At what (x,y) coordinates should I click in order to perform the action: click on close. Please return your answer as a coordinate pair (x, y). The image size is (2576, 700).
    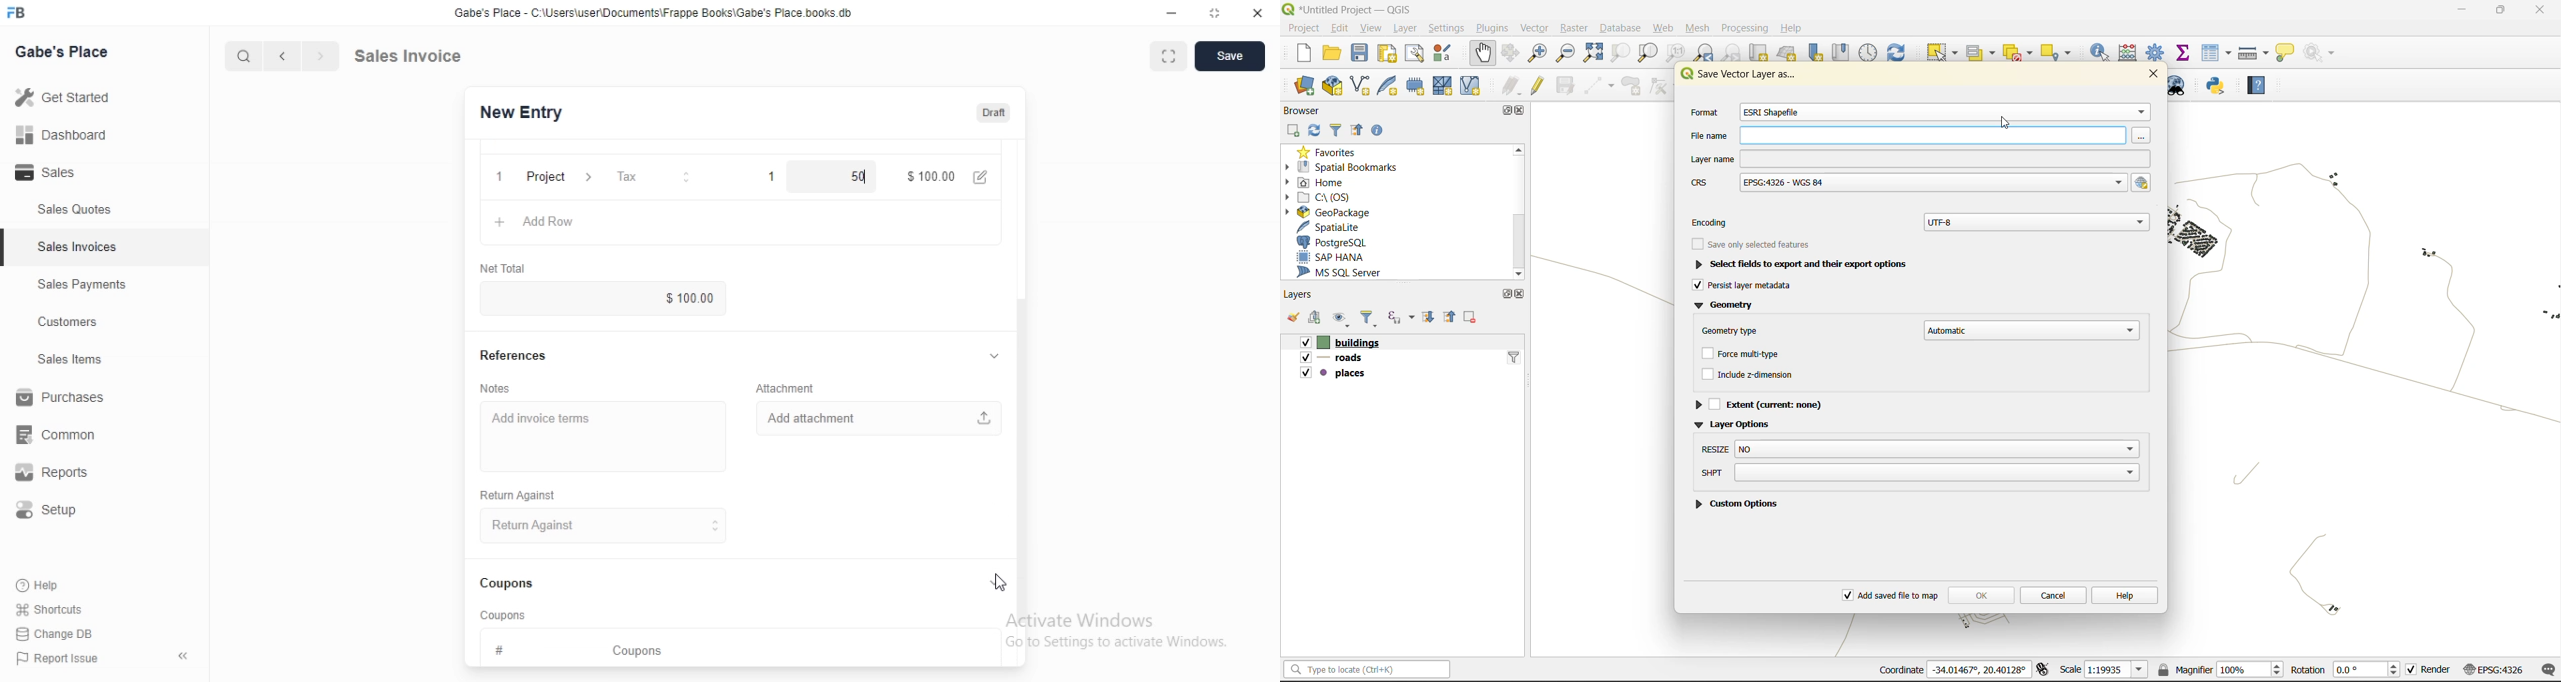
    Looking at the image, I should click on (1524, 112).